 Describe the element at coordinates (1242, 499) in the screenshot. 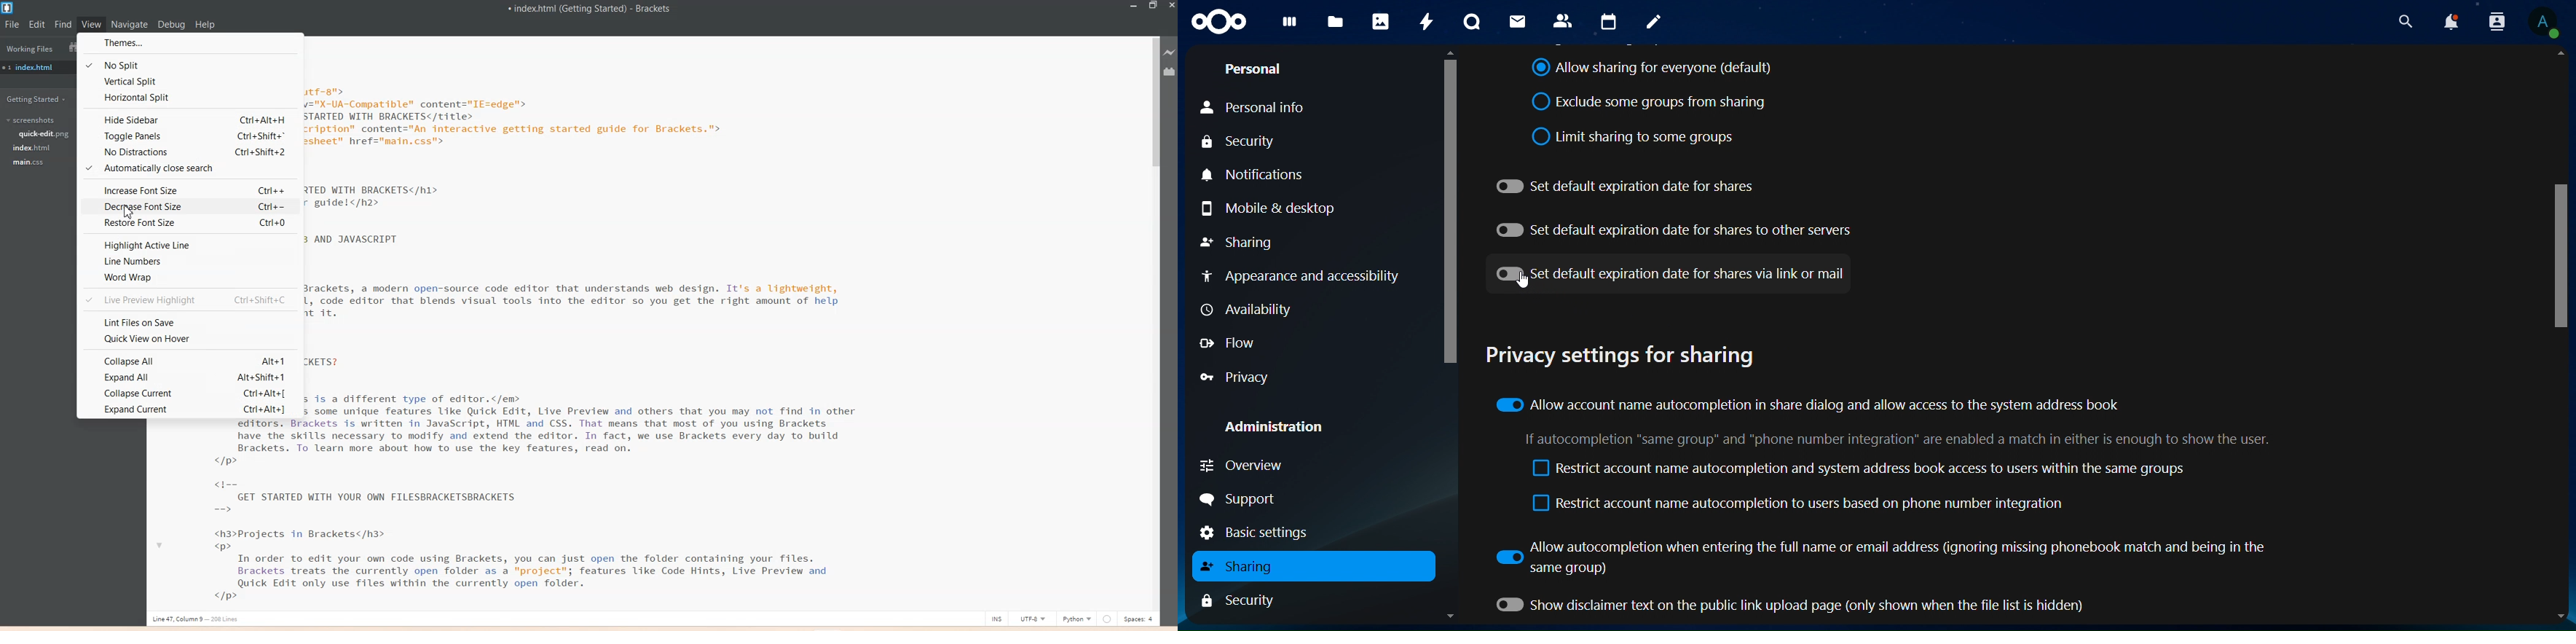

I see `support` at that location.